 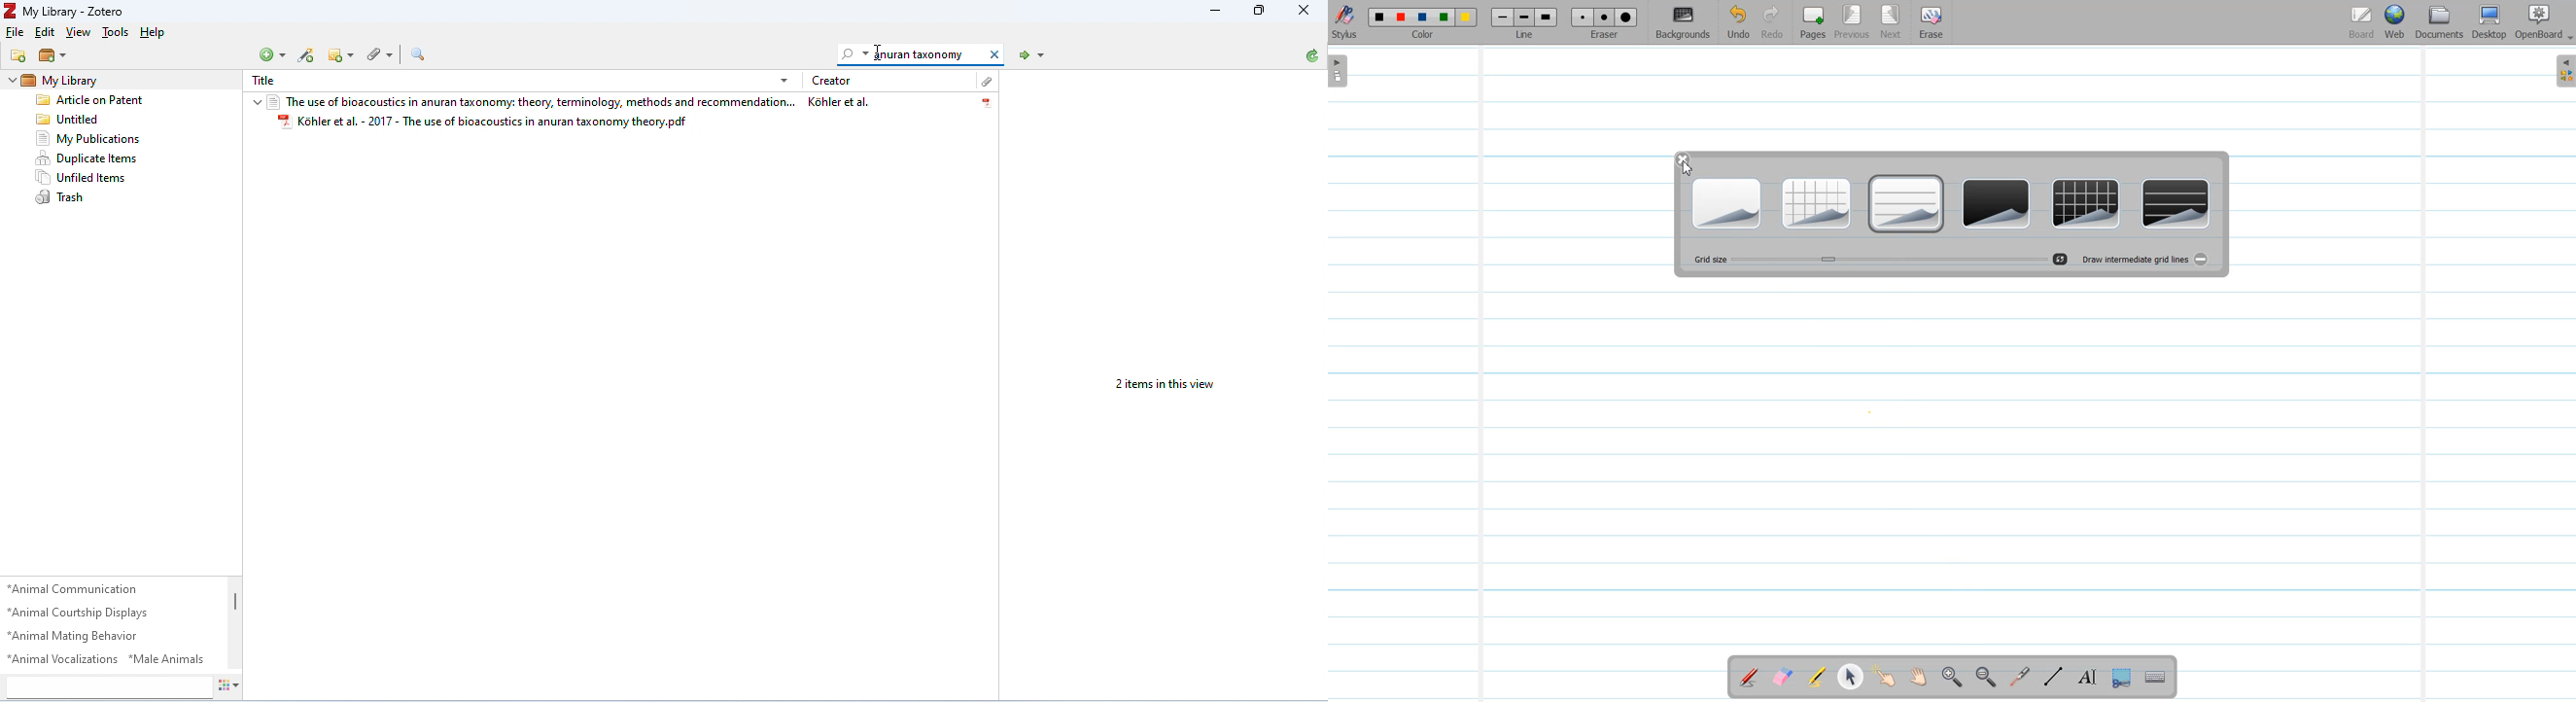 What do you see at coordinates (229, 687) in the screenshot?
I see `Actions` at bounding box center [229, 687].